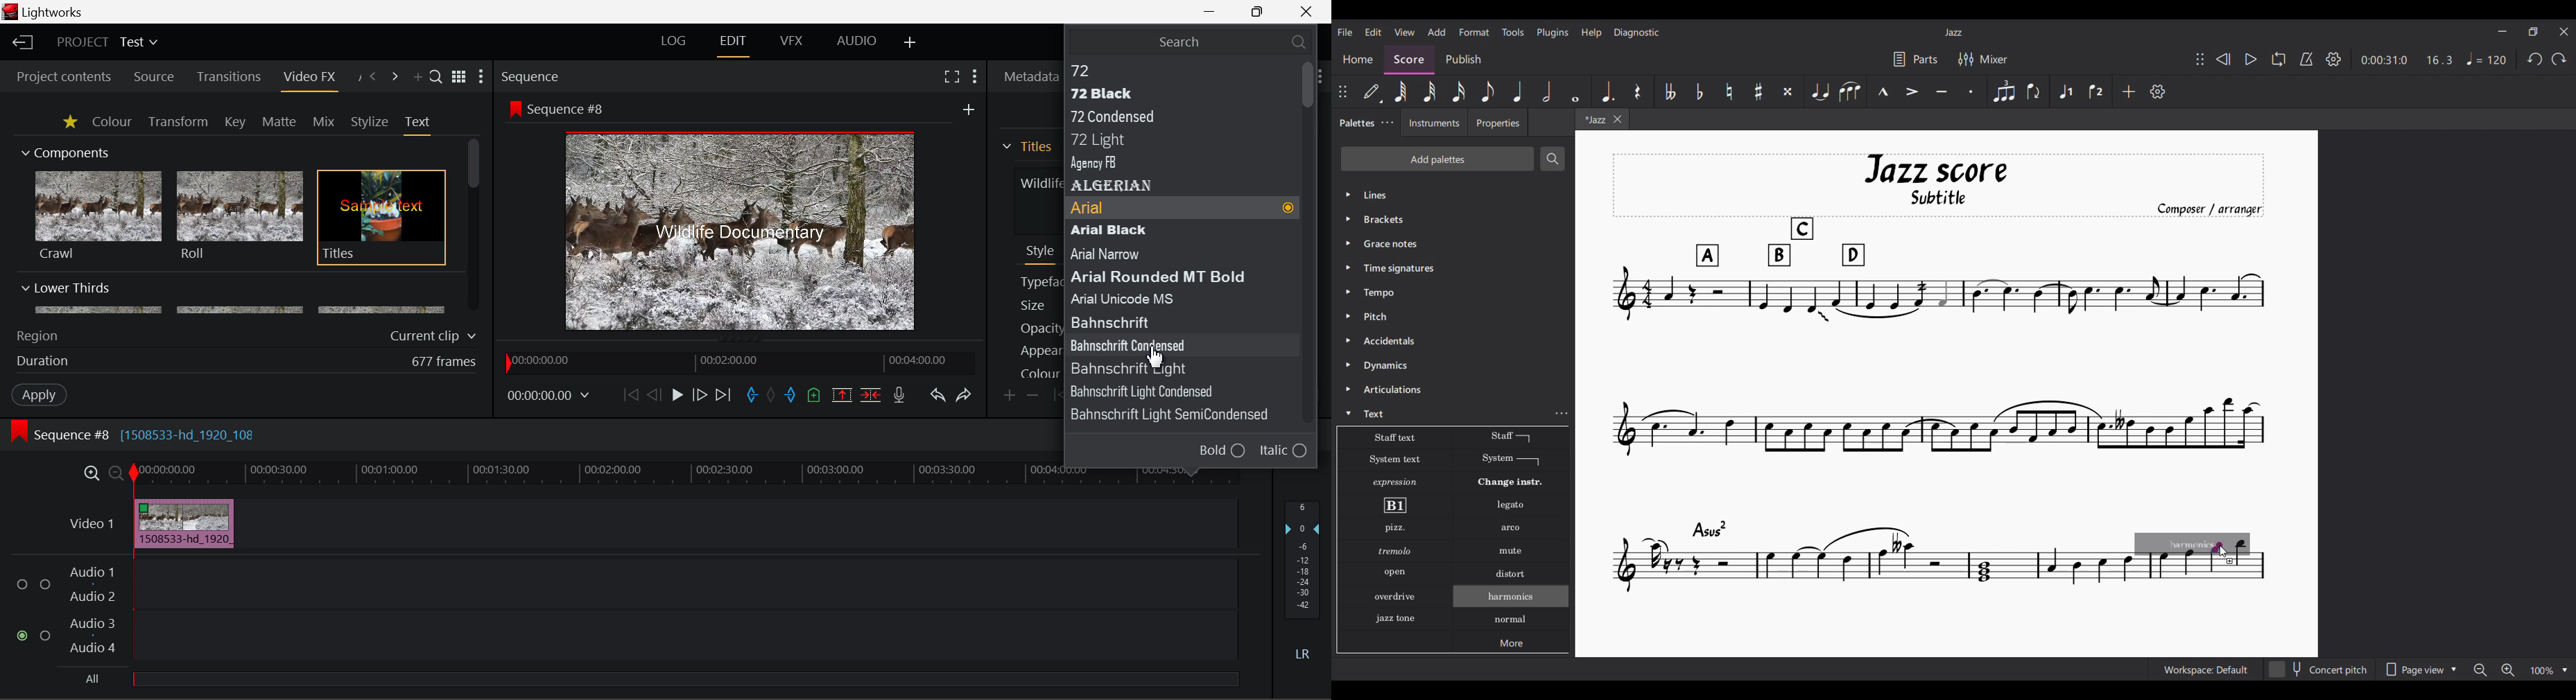 This screenshot has height=700, width=2576. I want to click on checkbox, so click(25, 585).